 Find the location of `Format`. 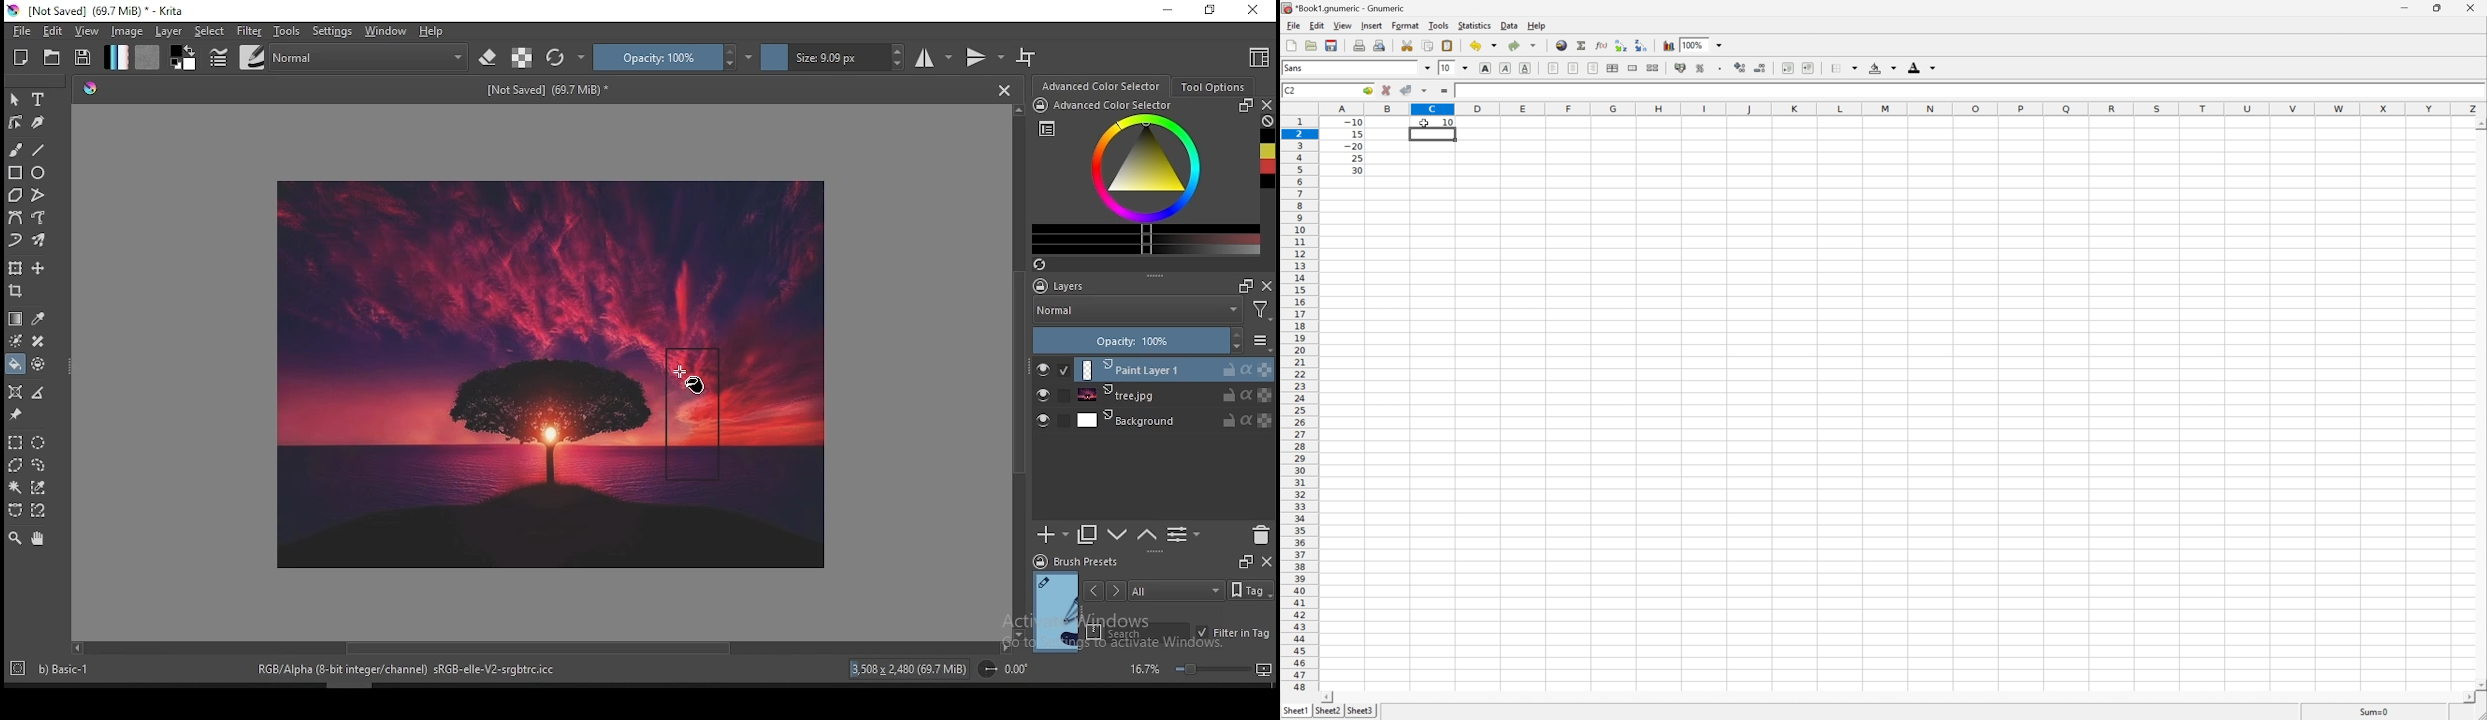

Format is located at coordinates (1407, 24).